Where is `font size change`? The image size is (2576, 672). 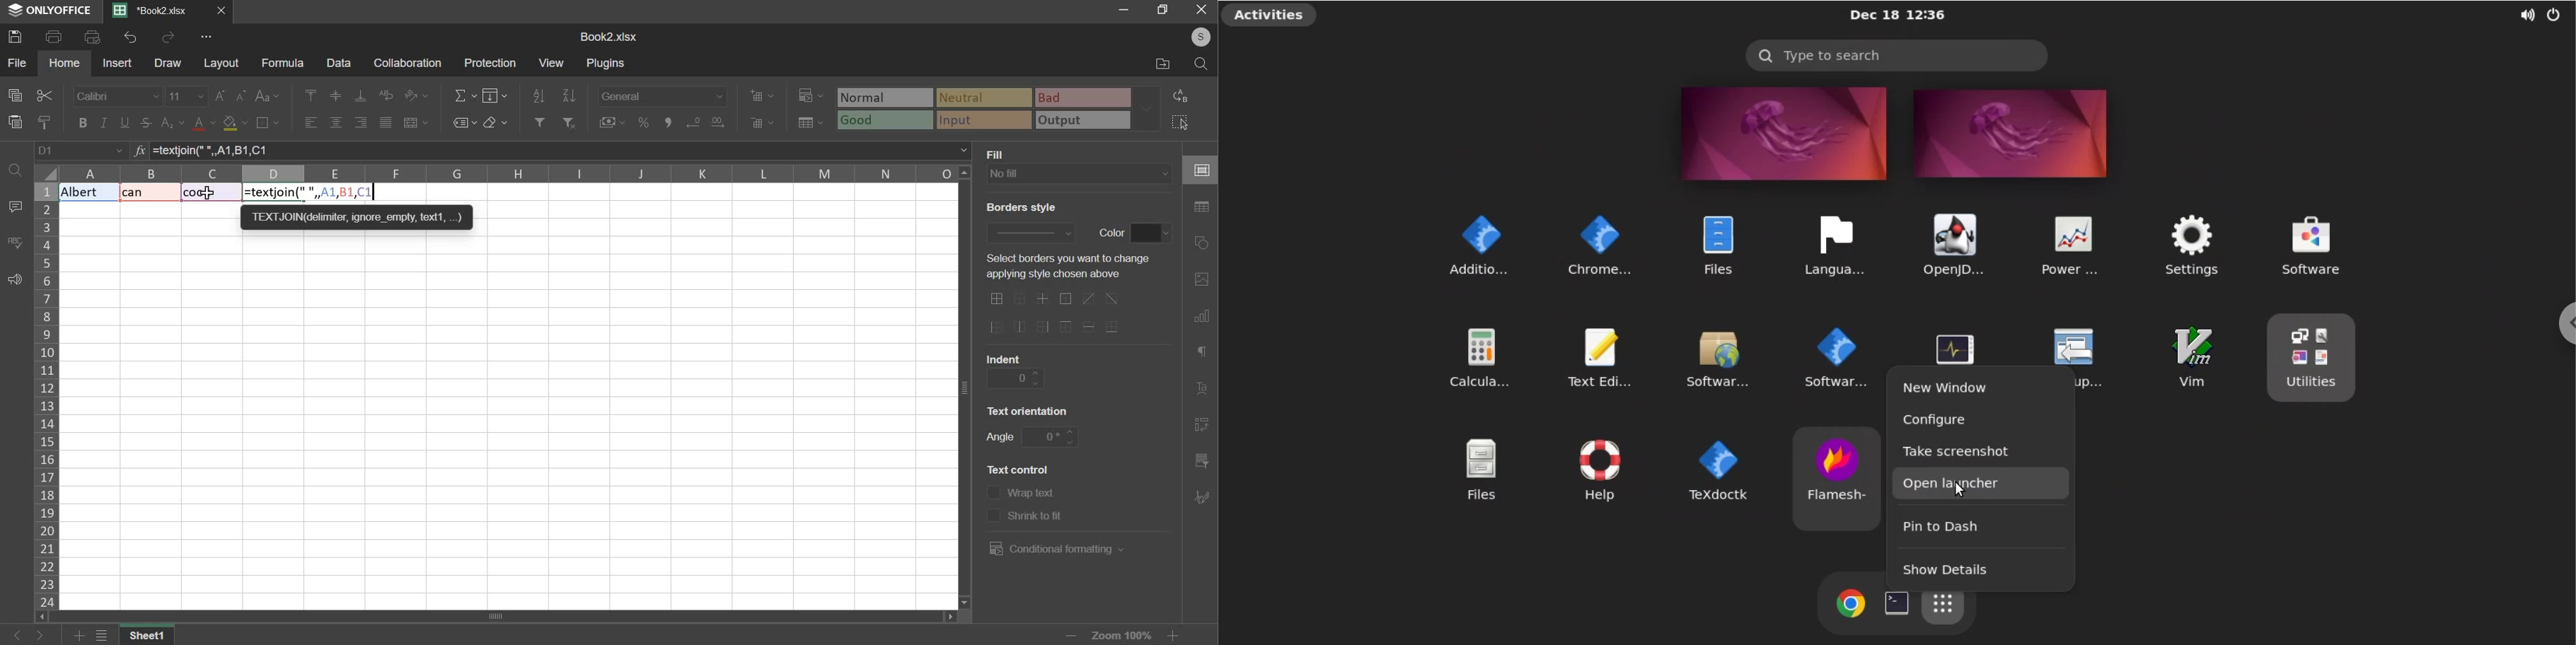
font size change is located at coordinates (232, 96).